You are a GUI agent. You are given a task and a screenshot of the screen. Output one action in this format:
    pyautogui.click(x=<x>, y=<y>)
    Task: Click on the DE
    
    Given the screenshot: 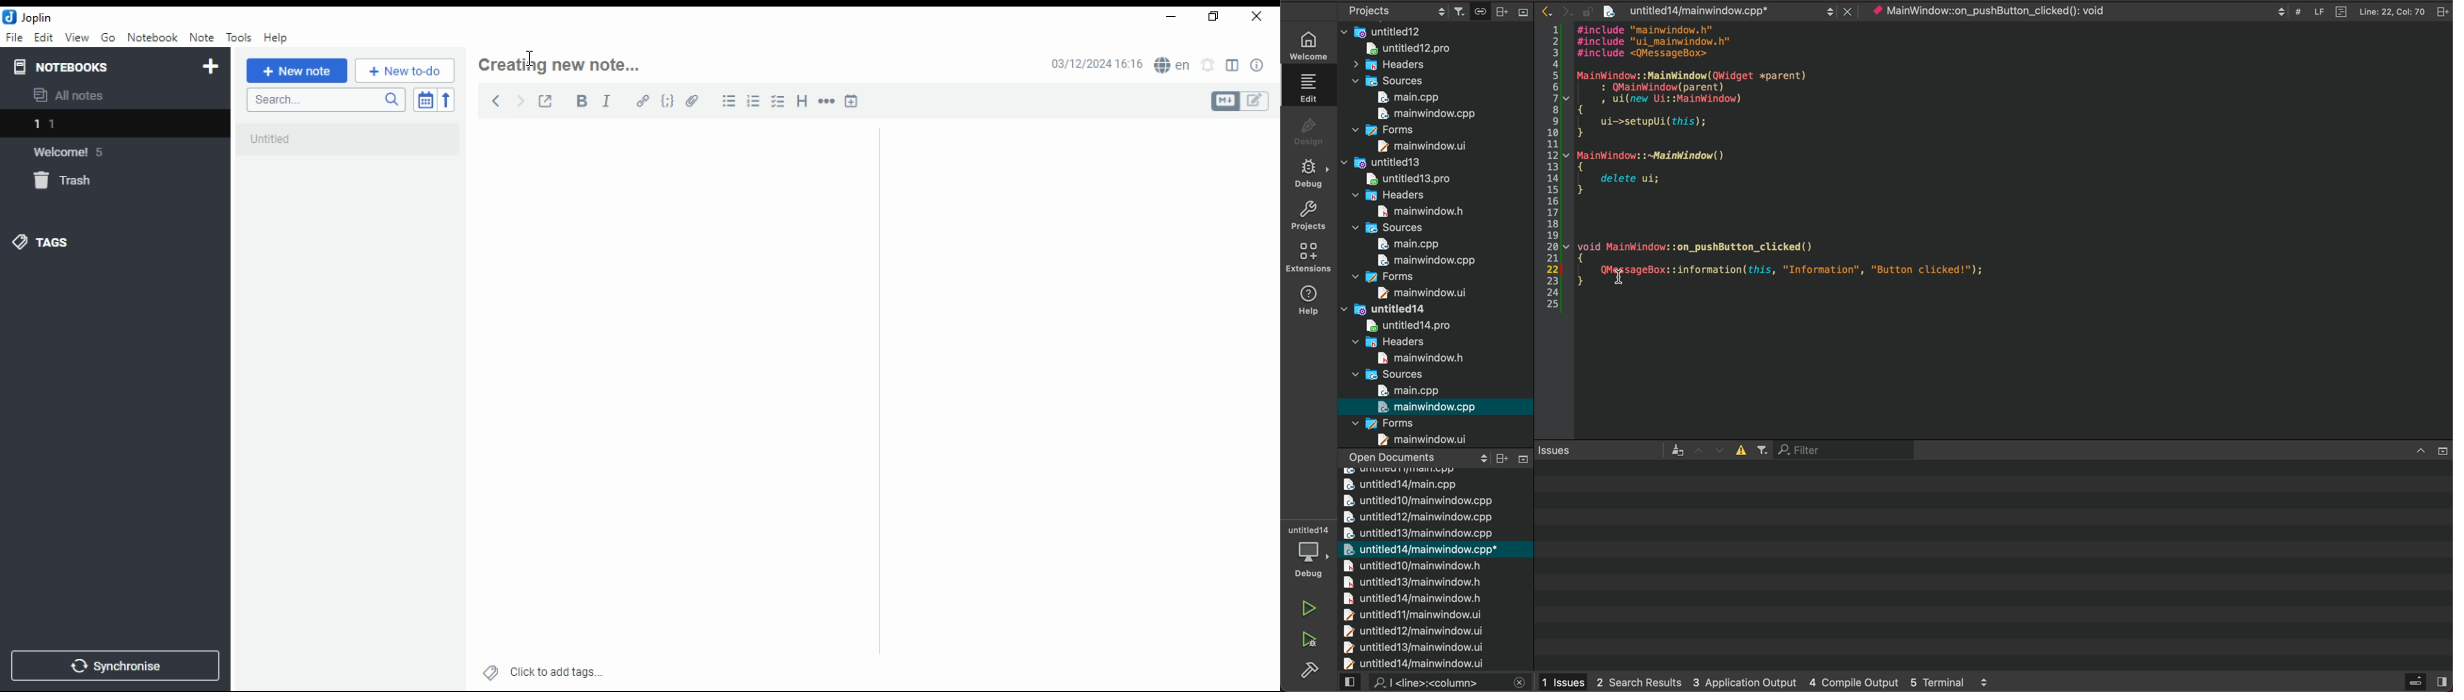 What is the action you would take?
    pyautogui.click(x=1306, y=175)
    